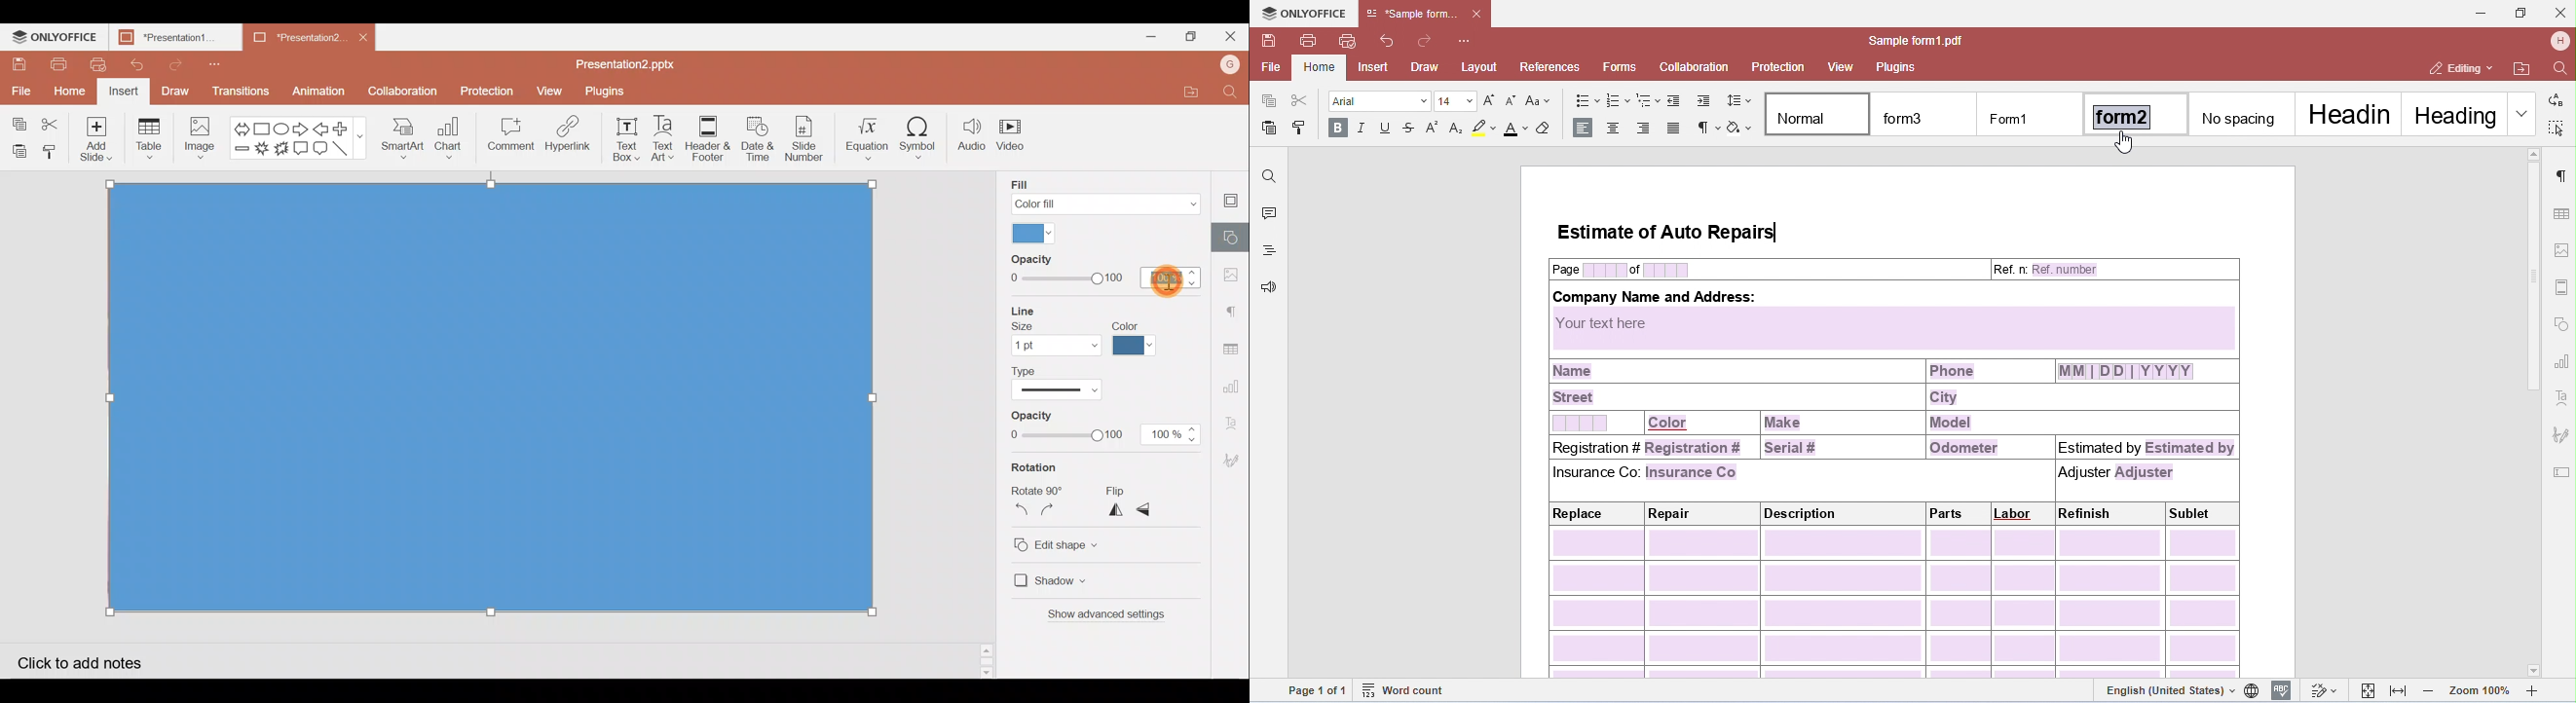  Describe the element at coordinates (1190, 35) in the screenshot. I see `Maximize` at that location.